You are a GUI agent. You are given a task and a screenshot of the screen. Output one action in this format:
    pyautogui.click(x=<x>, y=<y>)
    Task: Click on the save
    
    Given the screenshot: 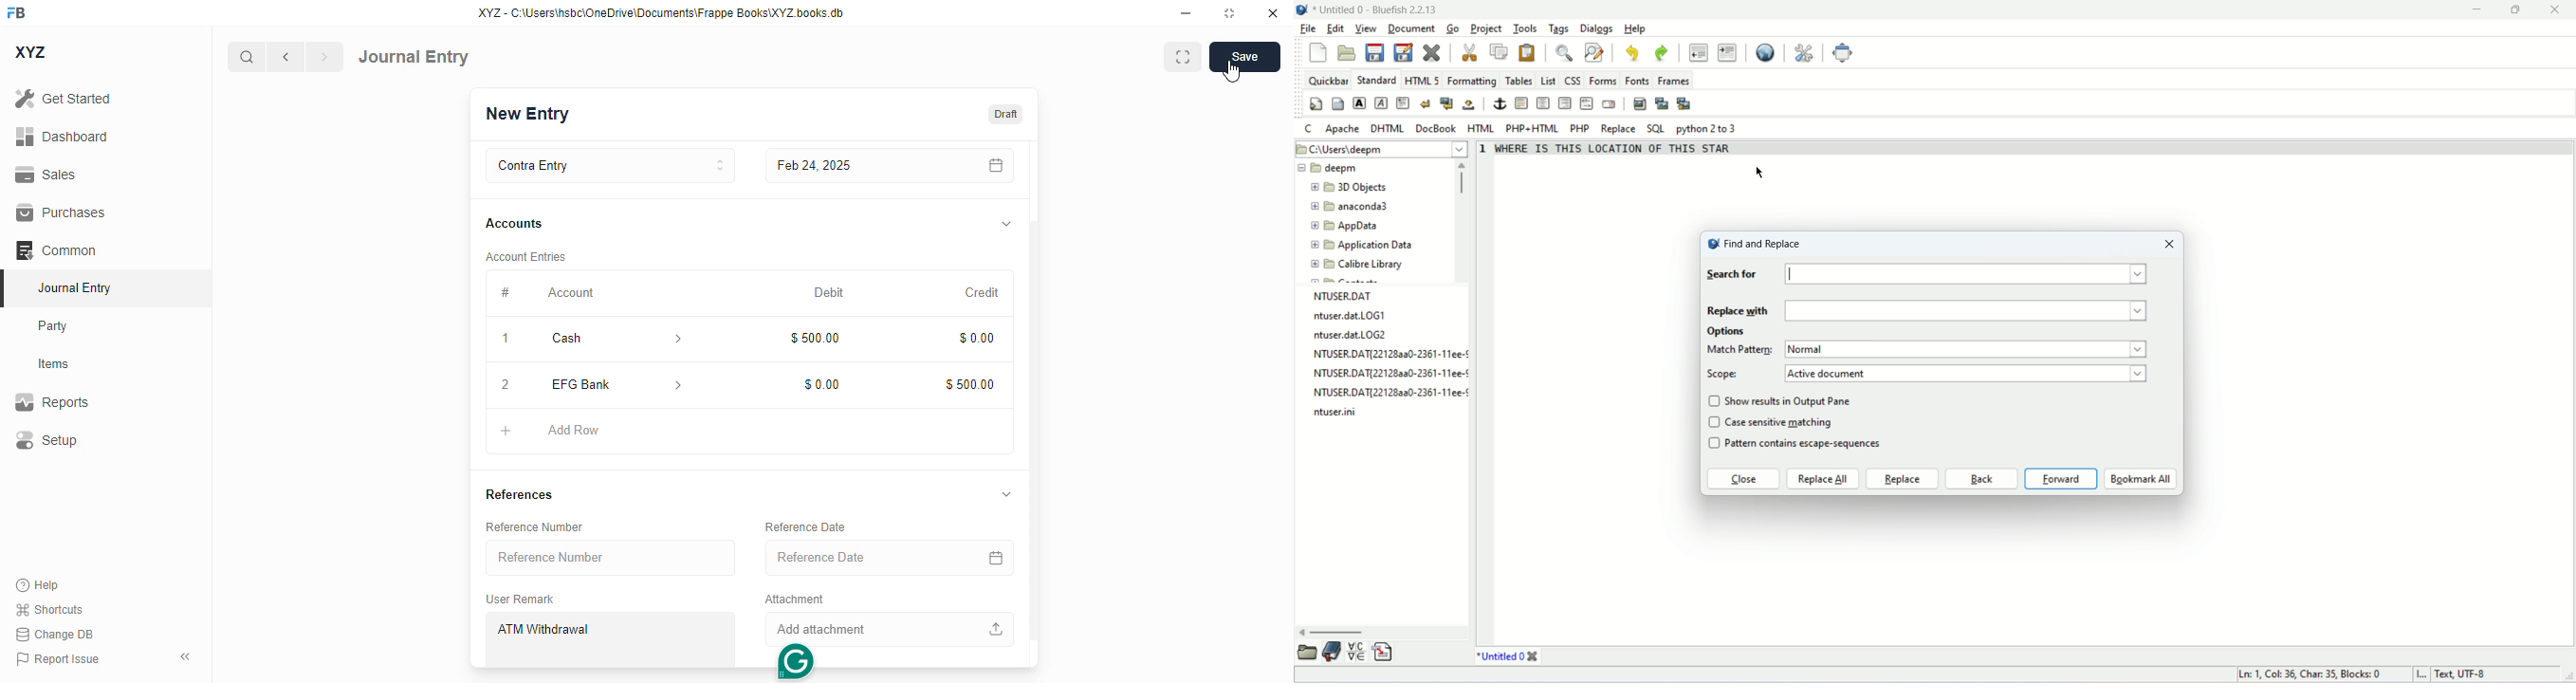 What is the action you would take?
    pyautogui.click(x=1244, y=57)
    